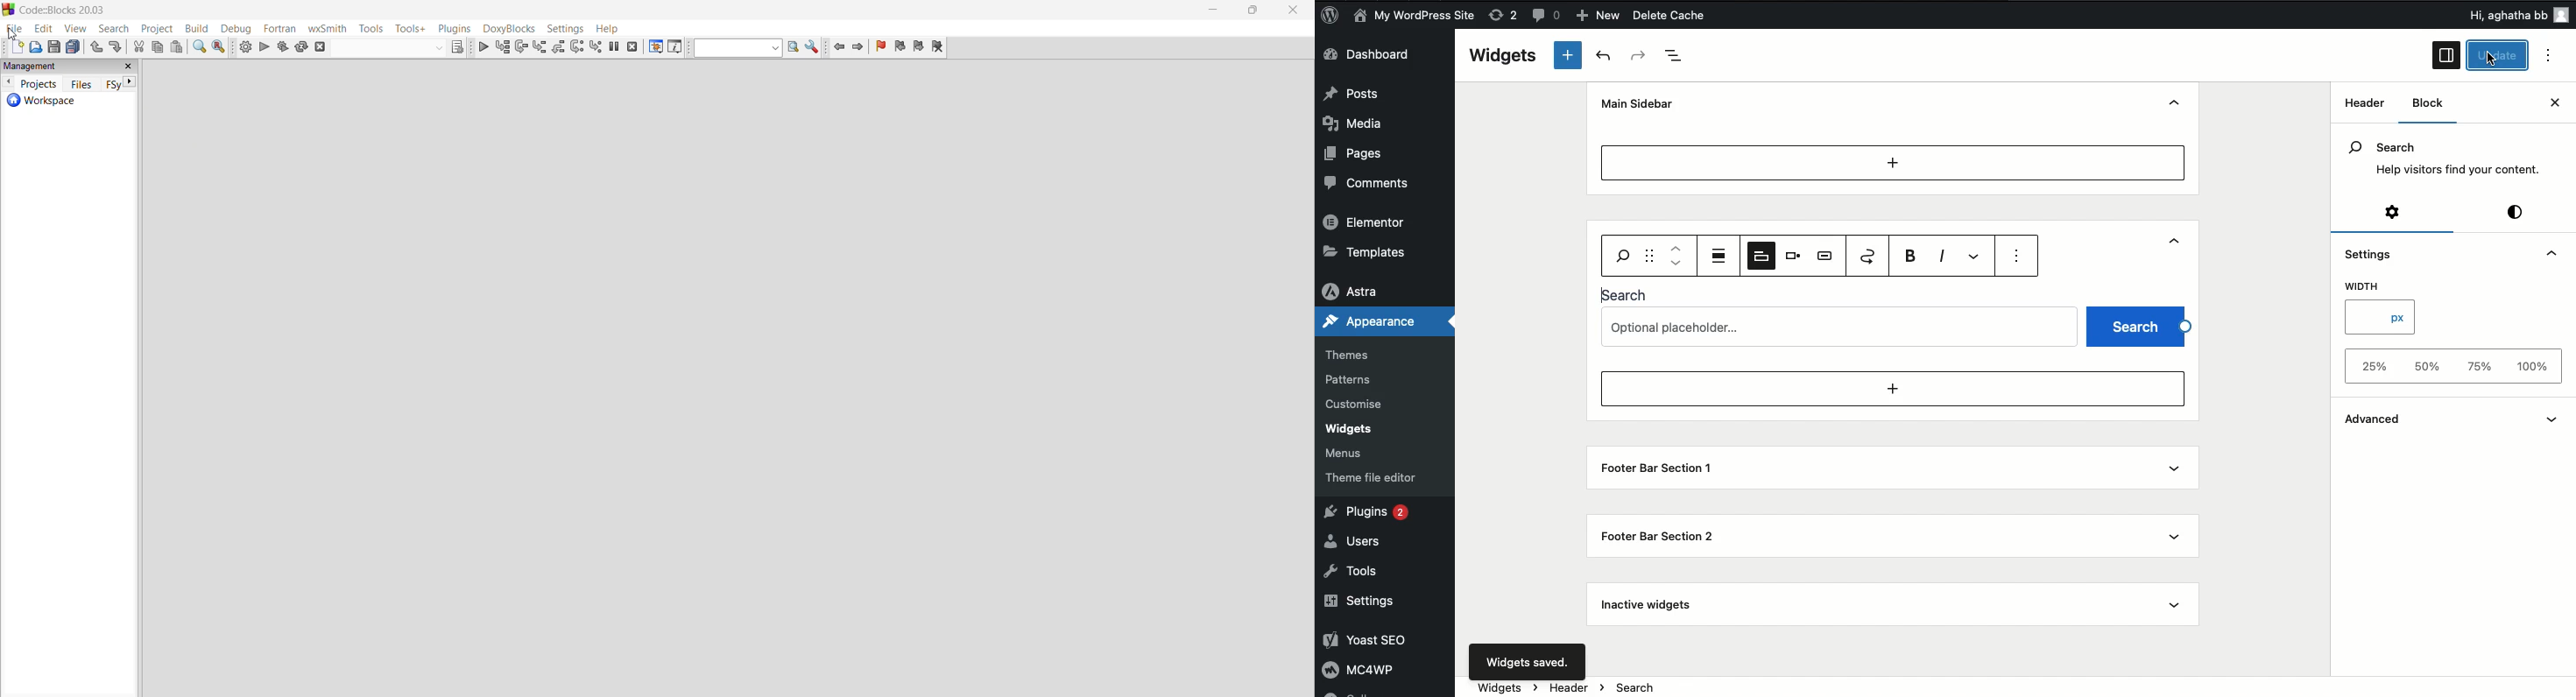 The image size is (2576, 700). I want to click on Comments, so click(1370, 183).